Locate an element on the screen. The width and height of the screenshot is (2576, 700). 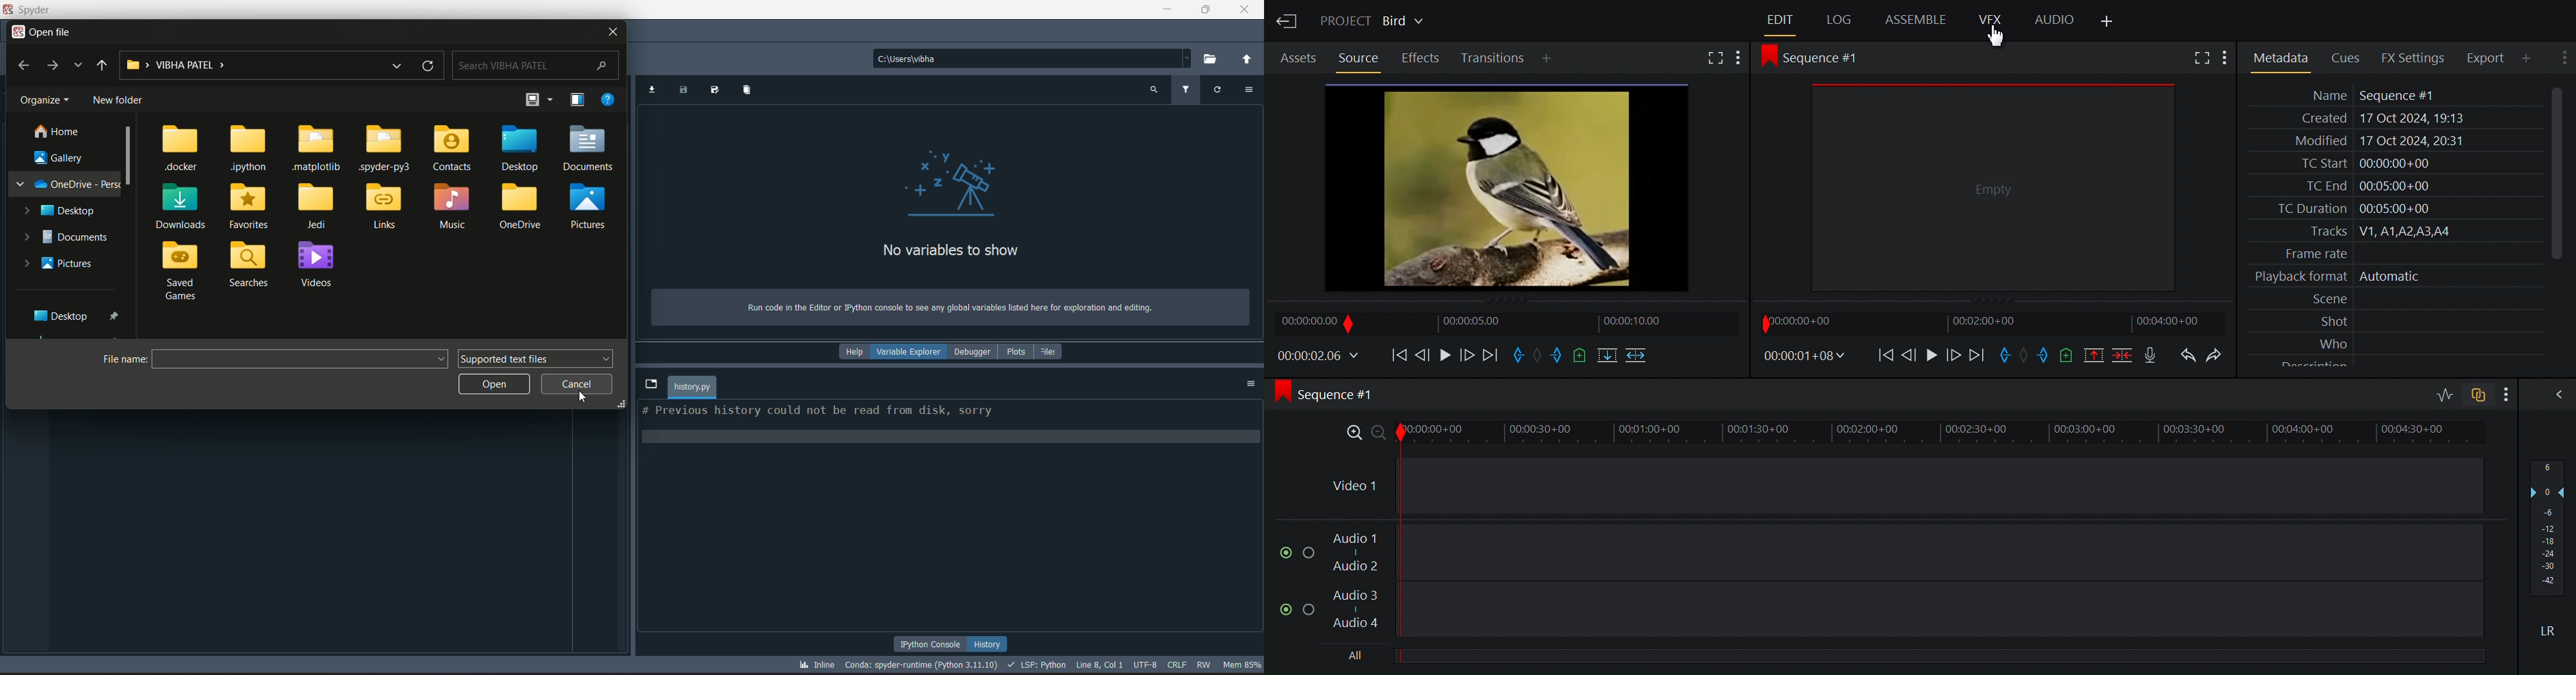
options is located at coordinates (1247, 91).